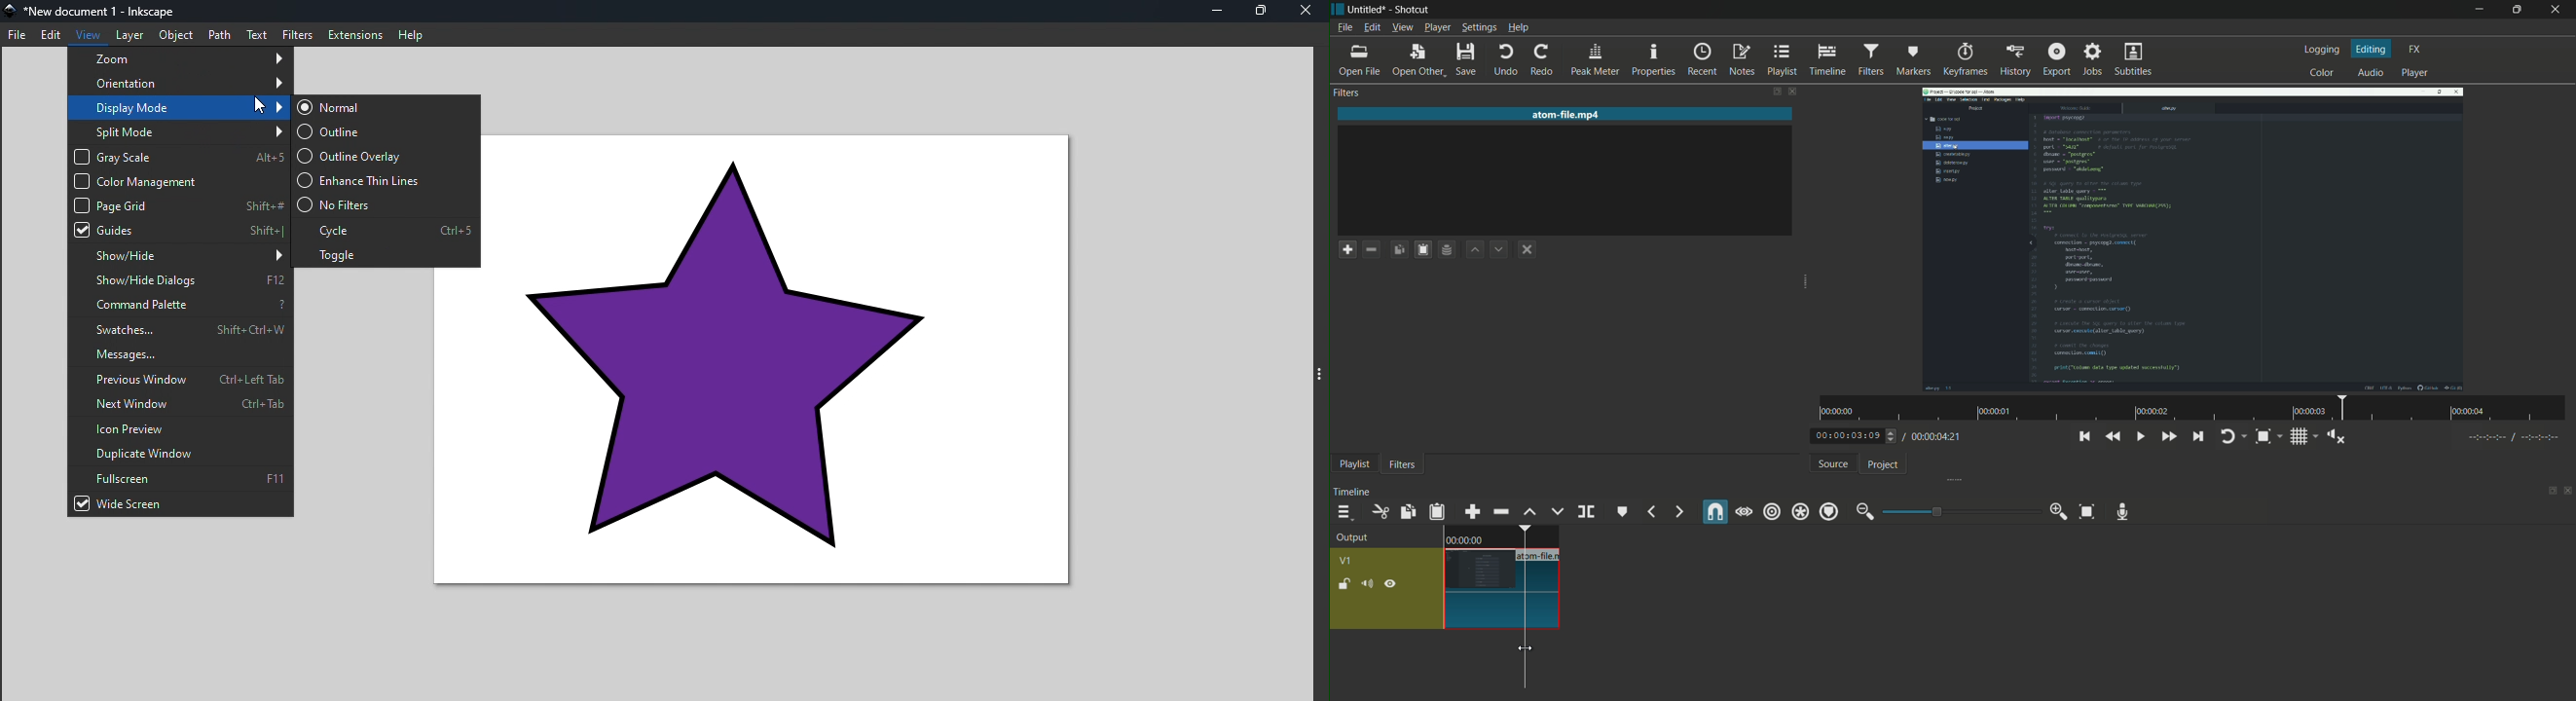  Describe the element at coordinates (1476, 249) in the screenshot. I see `move filter up` at that location.